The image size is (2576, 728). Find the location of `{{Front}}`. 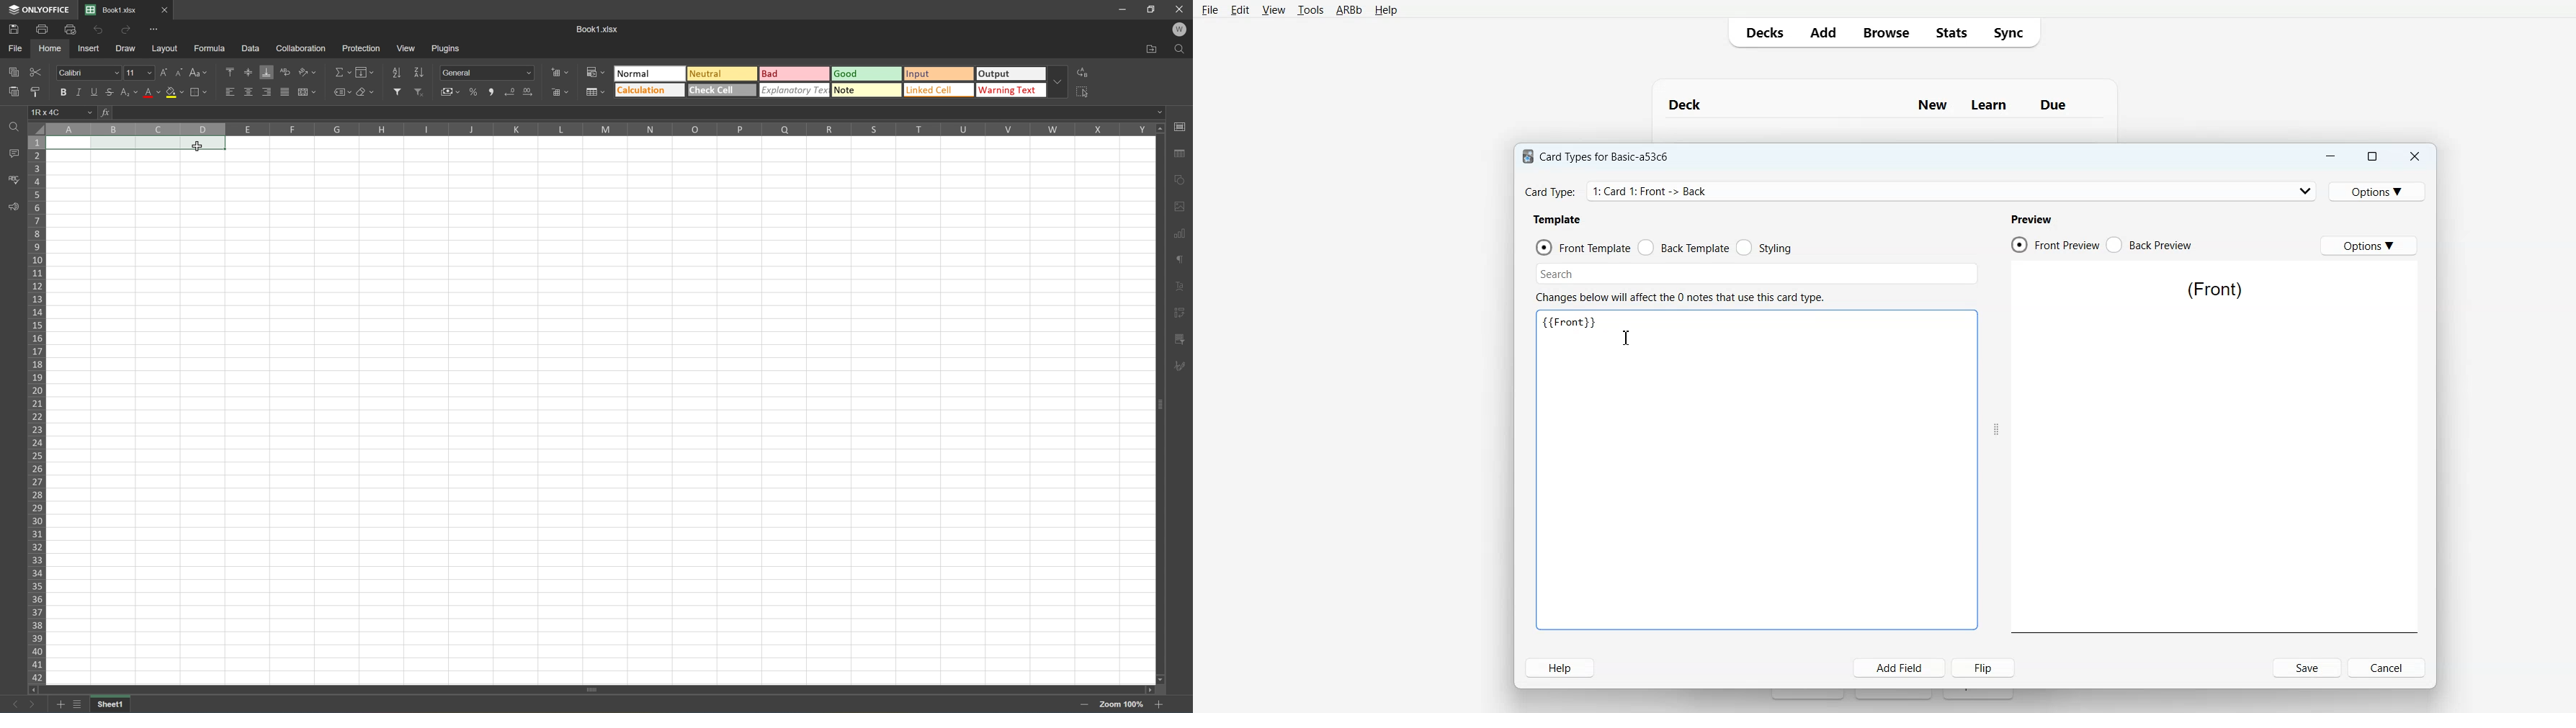

{{Front}} is located at coordinates (1570, 321).